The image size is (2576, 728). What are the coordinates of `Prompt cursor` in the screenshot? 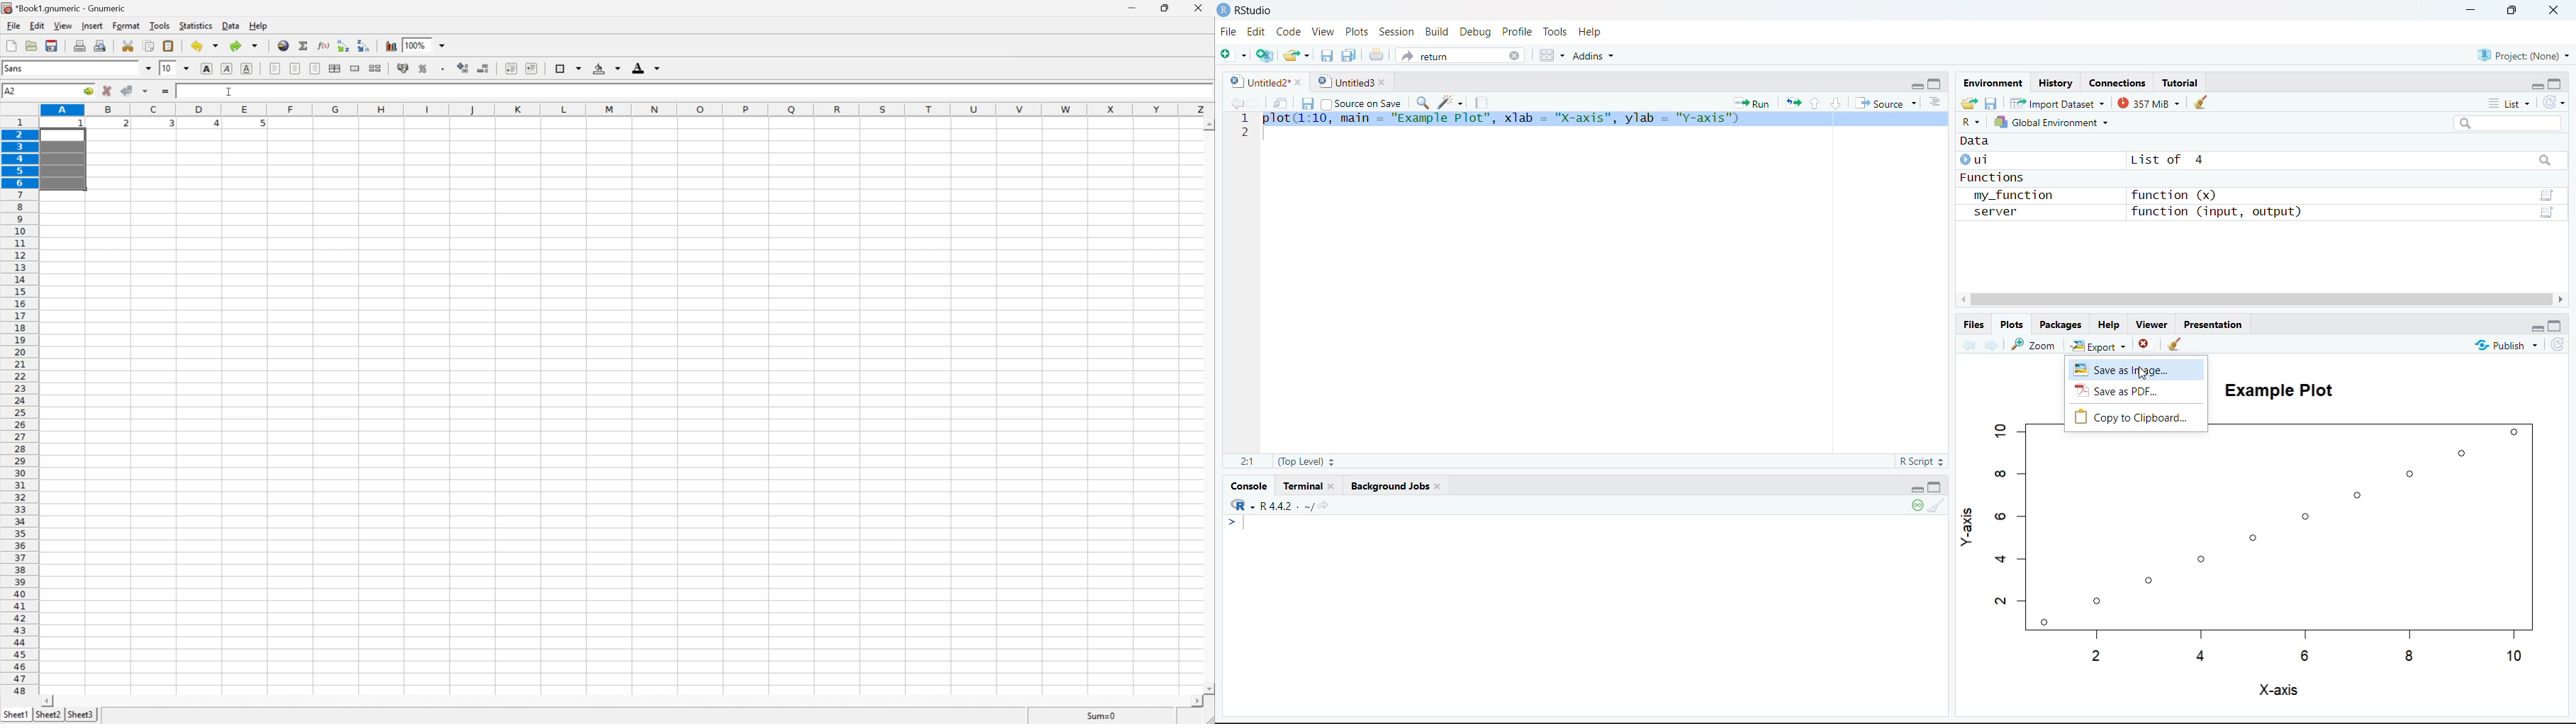 It's located at (1230, 522).